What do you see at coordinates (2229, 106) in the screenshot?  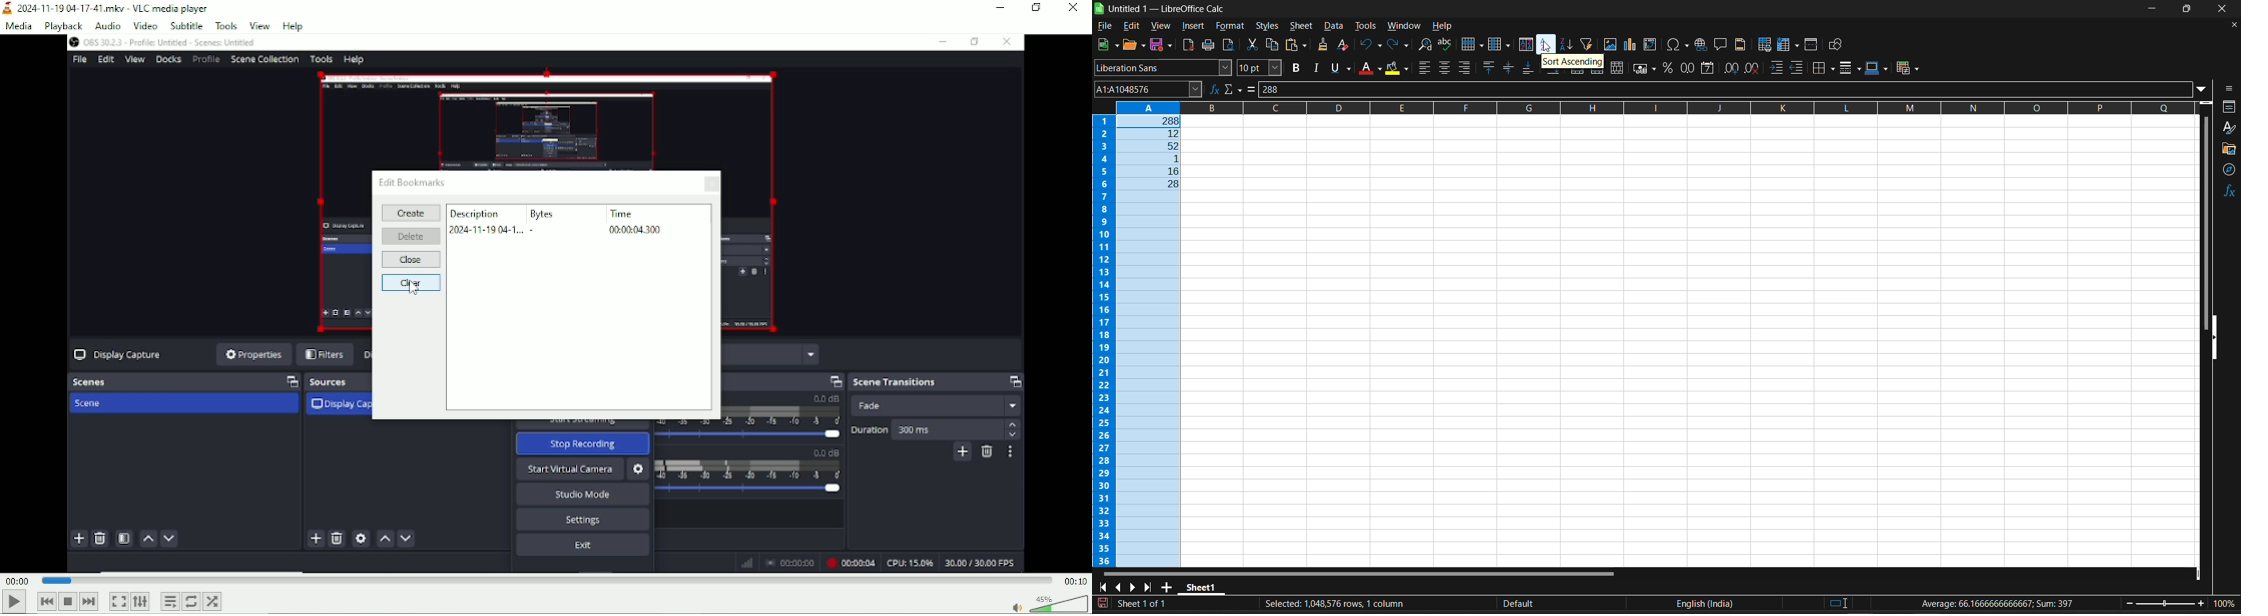 I see `properties` at bounding box center [2229, 106].